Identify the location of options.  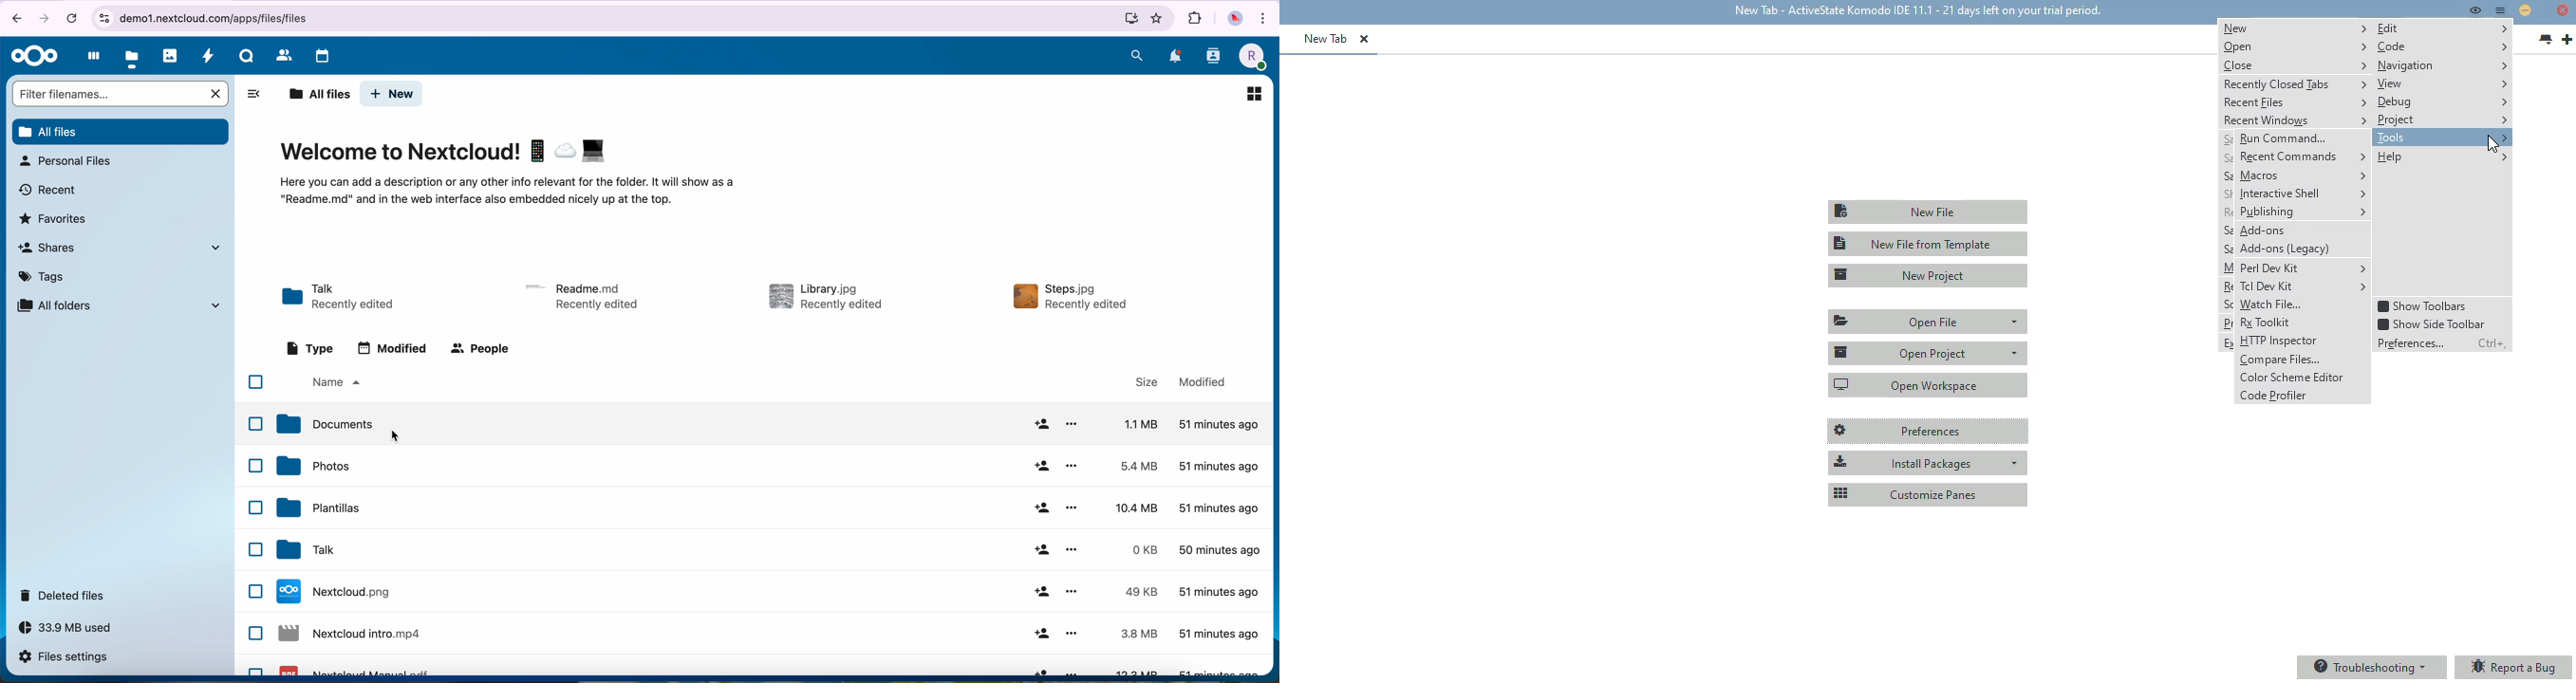
(1072, 465).